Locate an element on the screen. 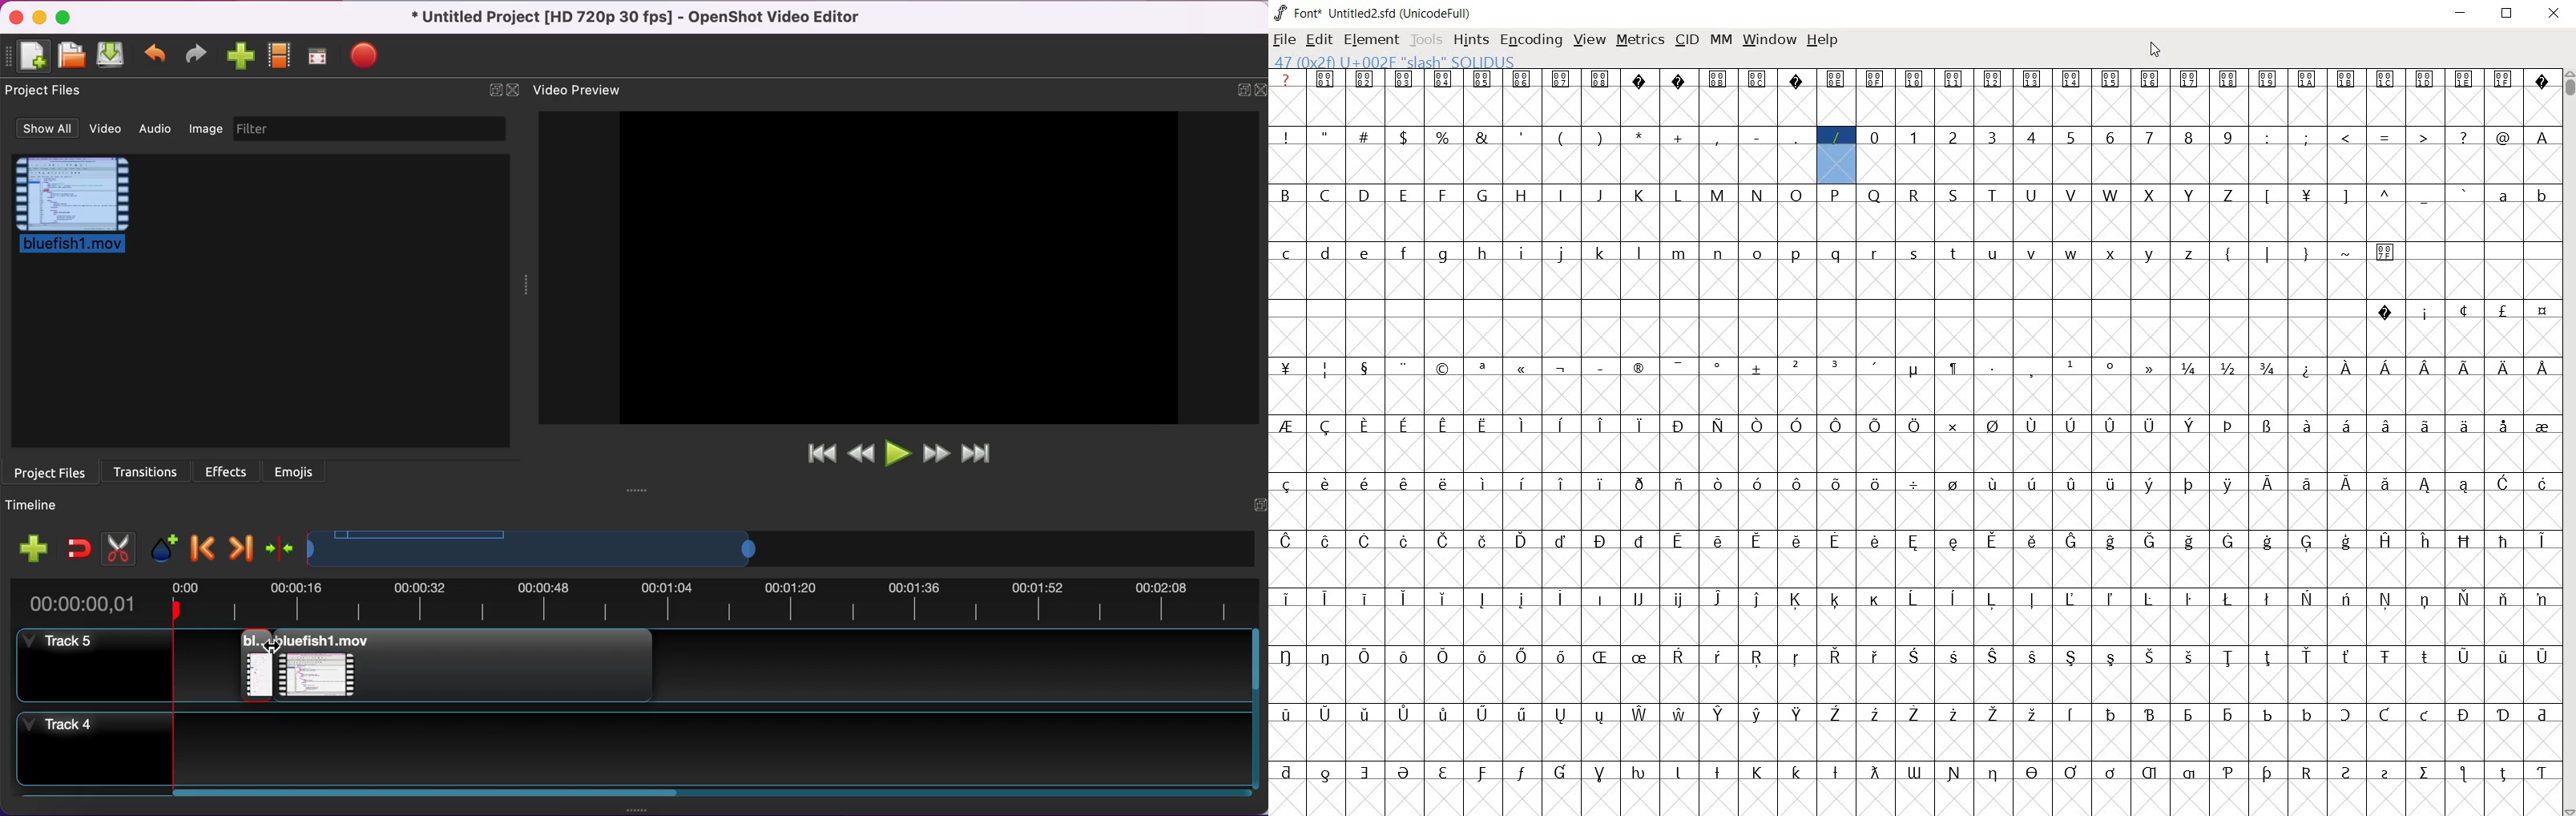 The height and width of the screenshot is (840, 2576). glyph is located at coordinates (1758, 369).